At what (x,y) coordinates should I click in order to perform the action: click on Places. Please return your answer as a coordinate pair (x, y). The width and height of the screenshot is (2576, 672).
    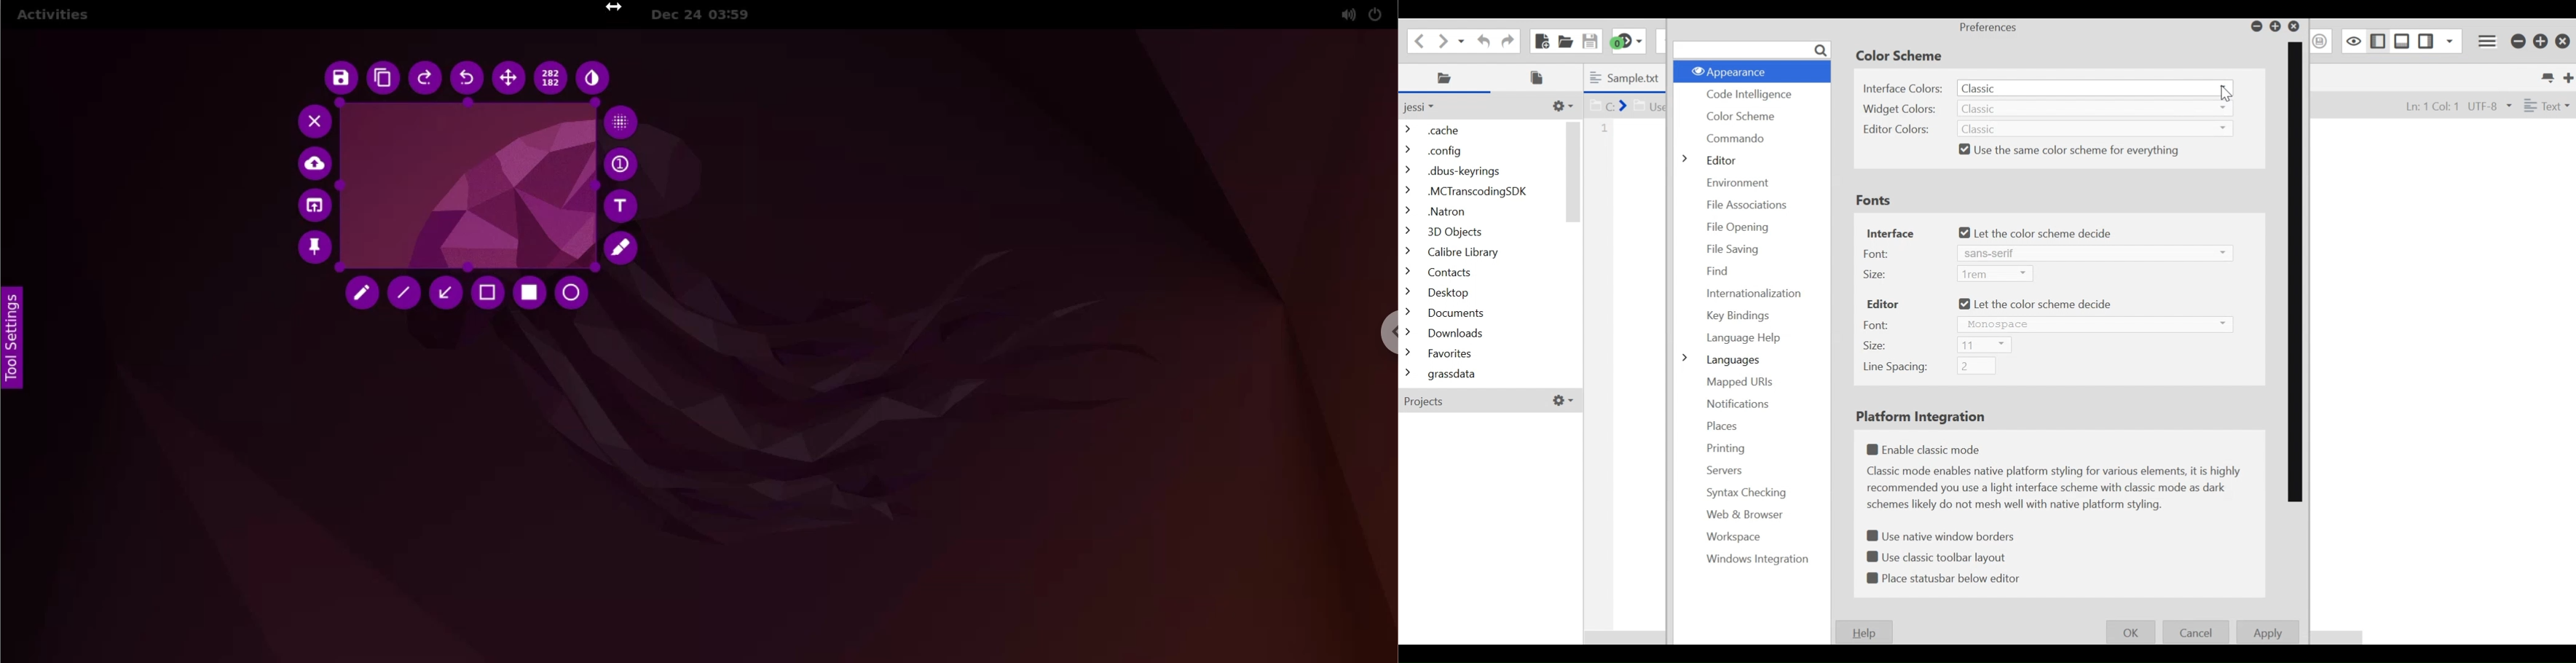
    Looking at the image, I should click on (1447, 78).